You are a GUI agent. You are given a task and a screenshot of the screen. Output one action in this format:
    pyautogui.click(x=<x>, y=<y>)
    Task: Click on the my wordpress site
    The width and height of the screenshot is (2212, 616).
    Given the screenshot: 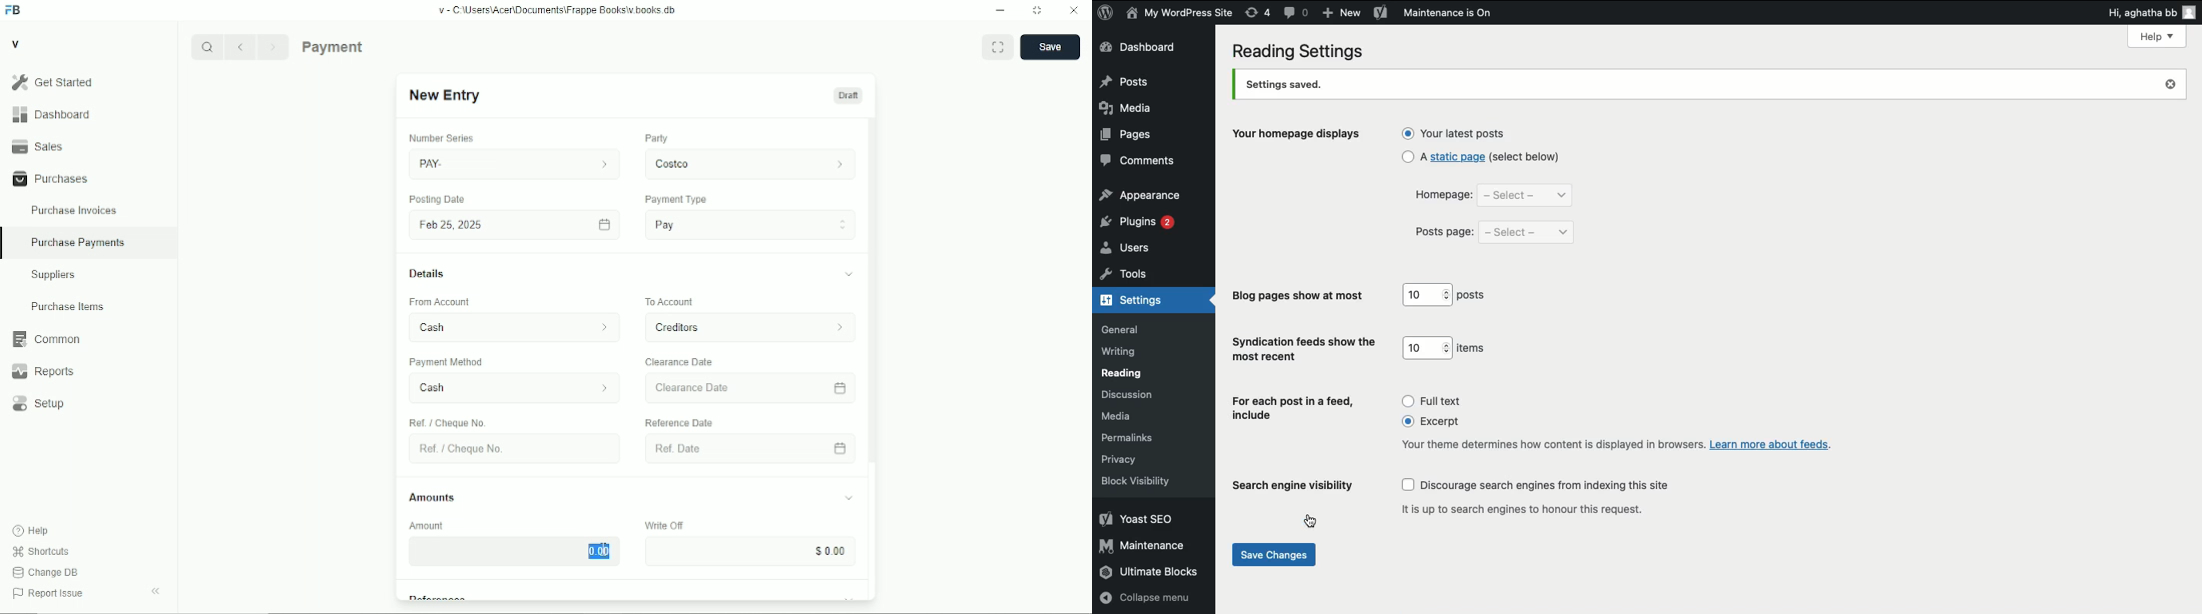 What is the action you would take?
    pyautogui.click(x=1181, y=14)
    